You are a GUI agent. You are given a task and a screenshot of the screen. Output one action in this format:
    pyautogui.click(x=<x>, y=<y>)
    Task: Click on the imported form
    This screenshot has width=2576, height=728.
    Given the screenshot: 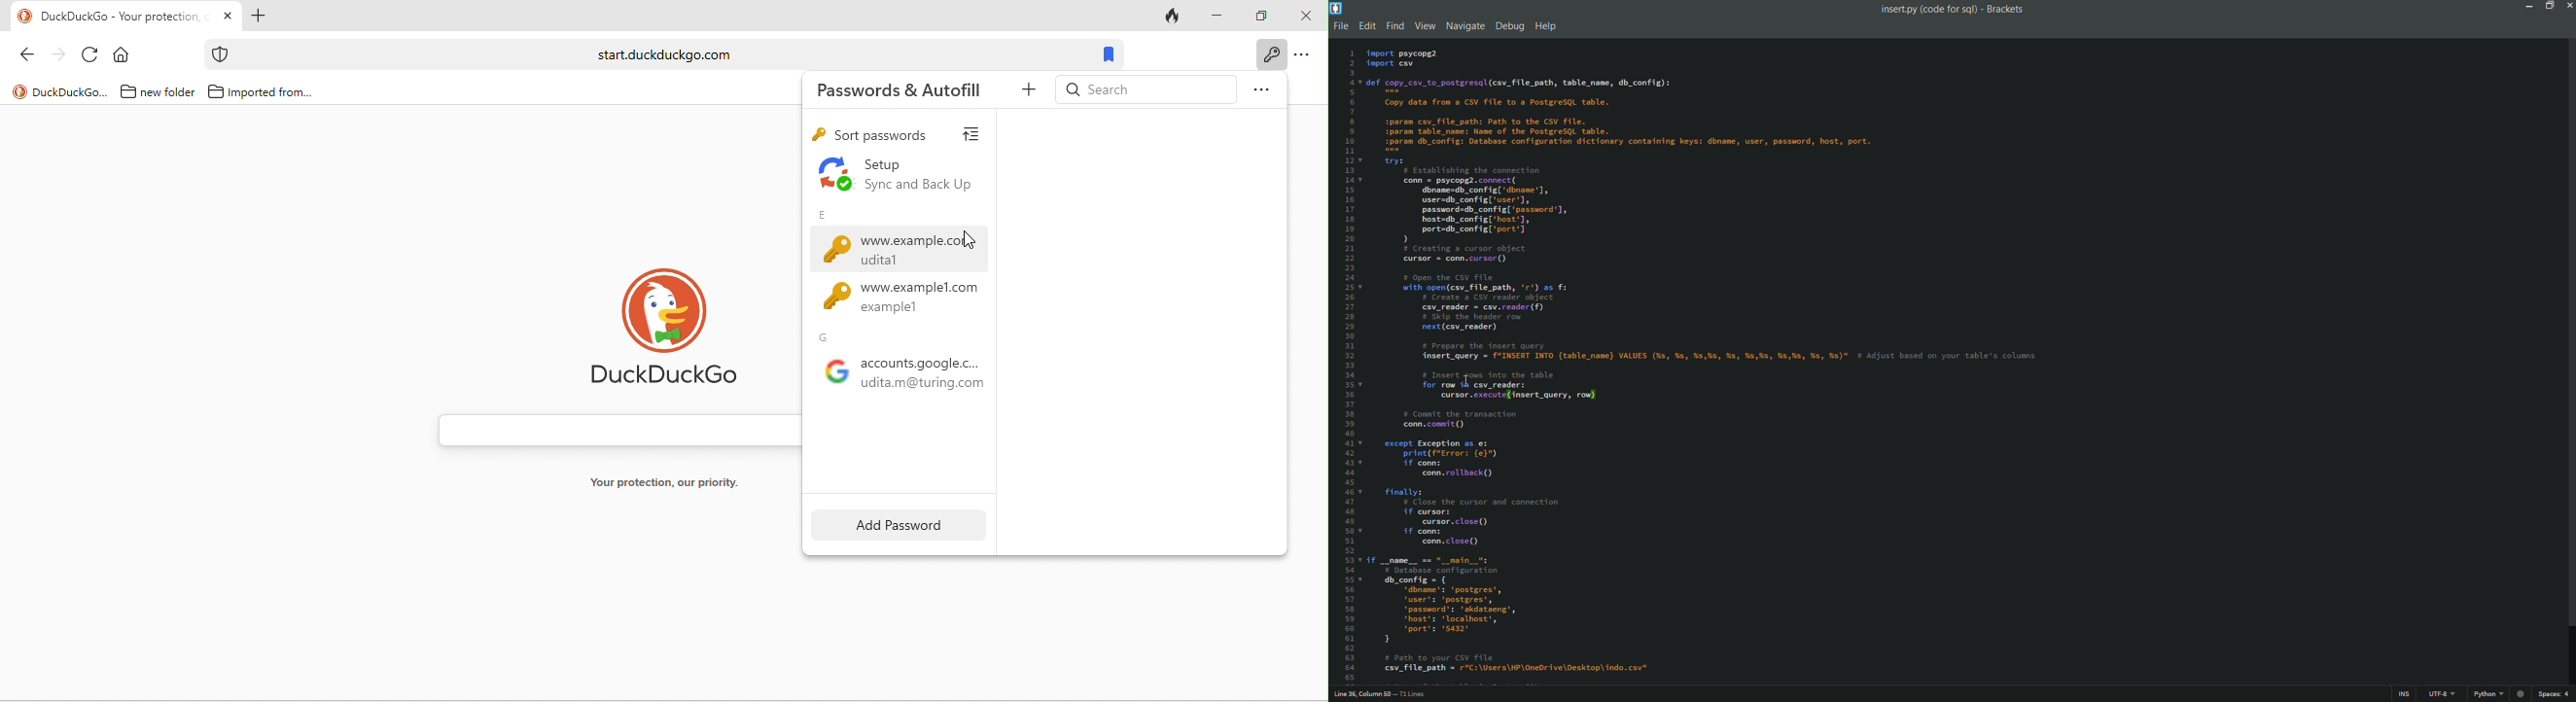 What is the action you would take?
    pyautogui.click(x=263, y=92)
    